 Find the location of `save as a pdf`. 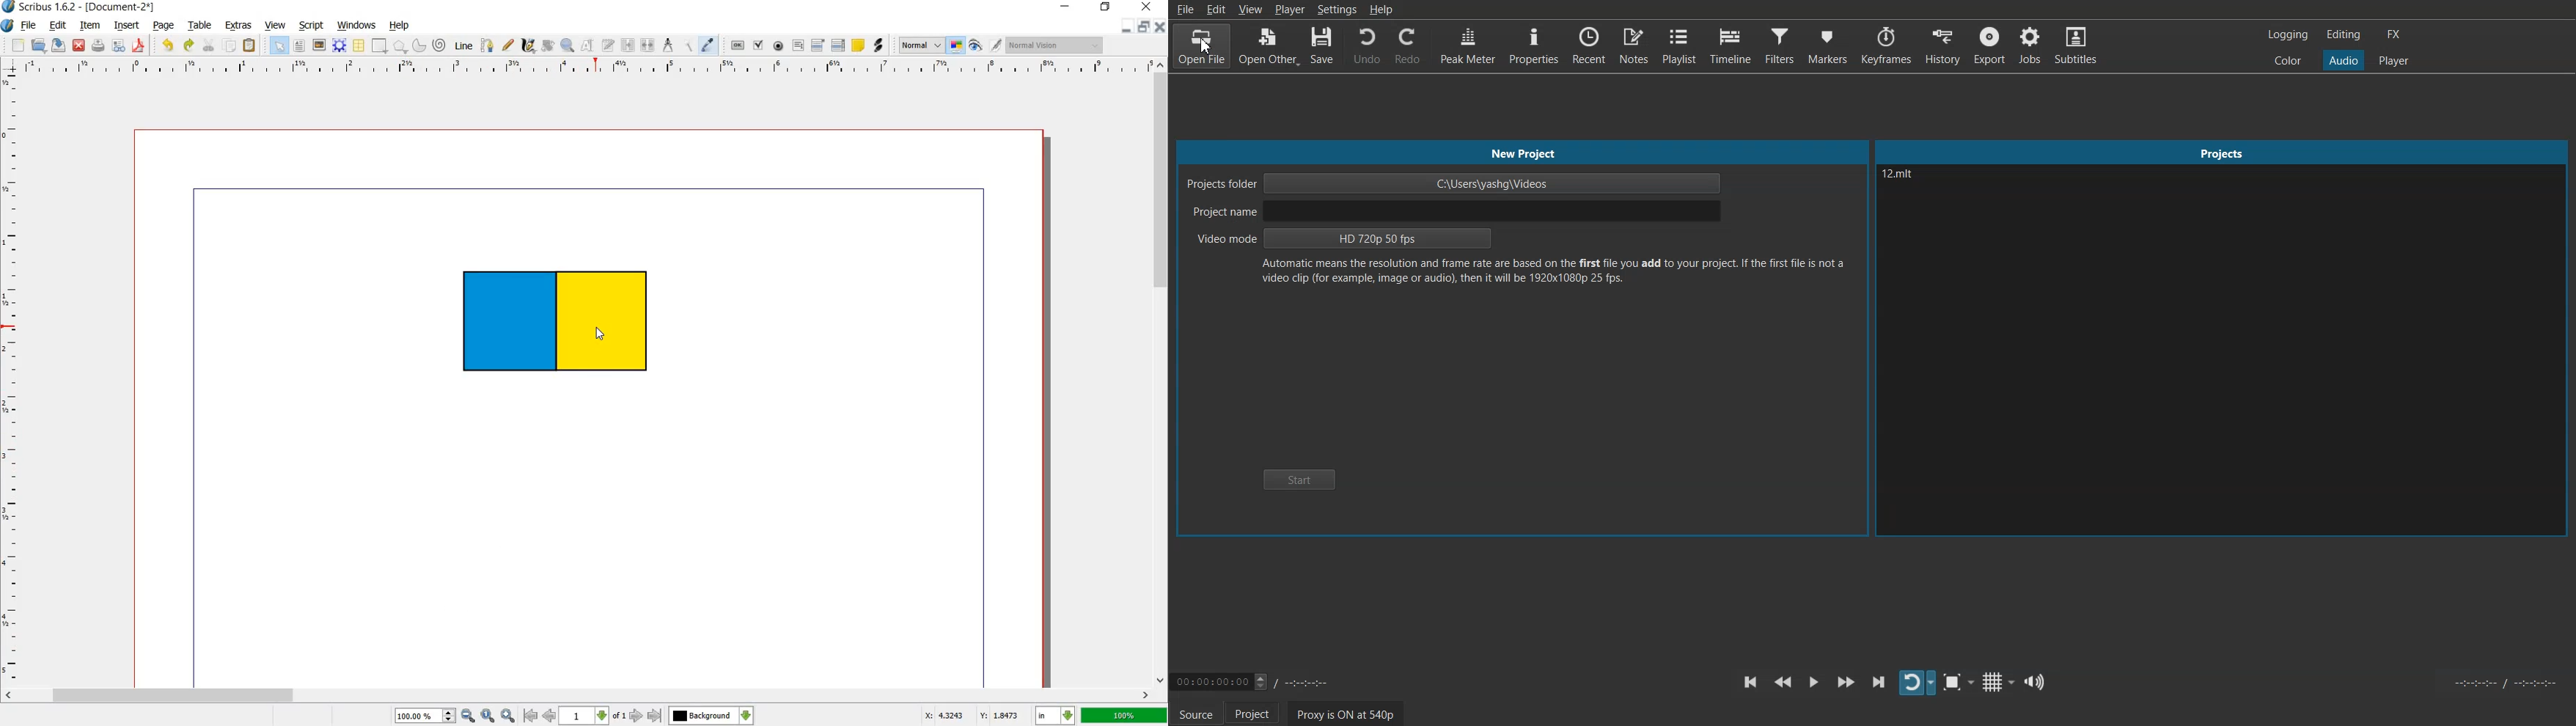

save as a pdf is located at coordinates (138, 46).